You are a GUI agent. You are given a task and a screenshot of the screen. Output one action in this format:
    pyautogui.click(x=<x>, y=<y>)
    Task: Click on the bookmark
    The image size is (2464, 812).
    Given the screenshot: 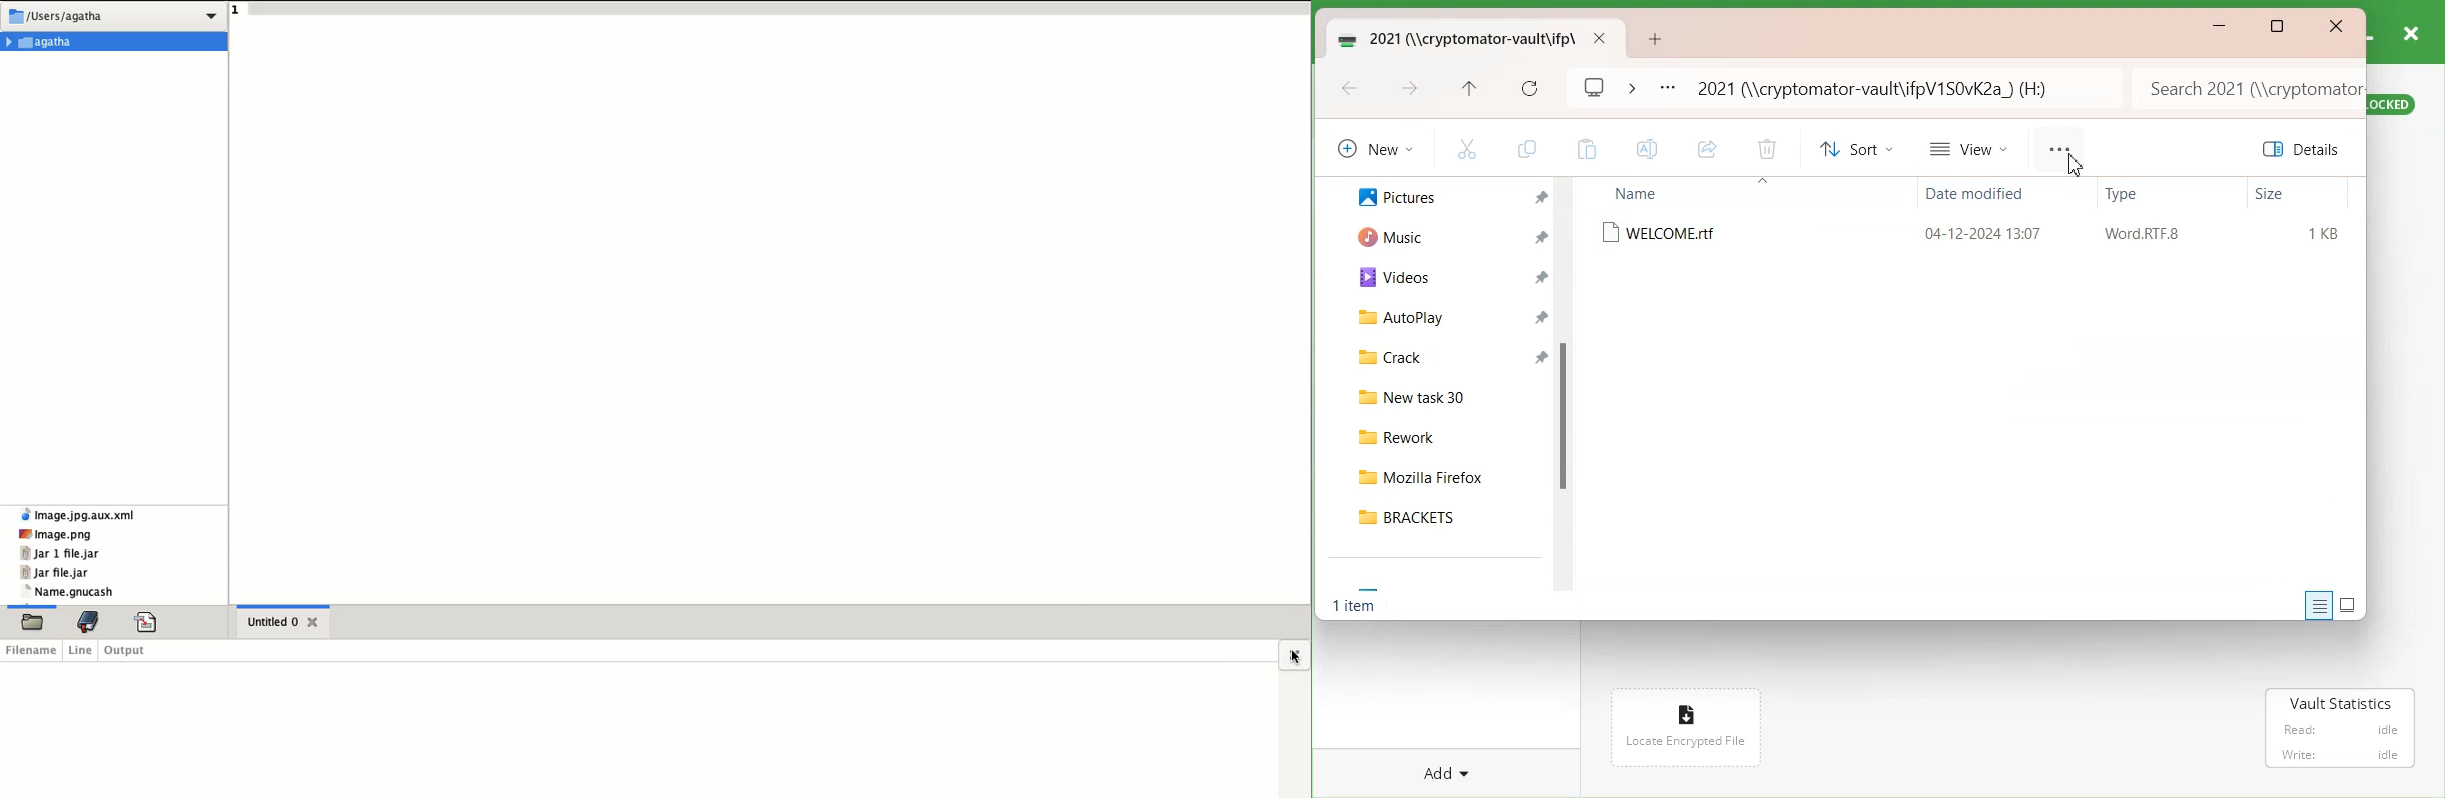 What is the action you would take?
    pyautogui.click(x=90, y=622)
    